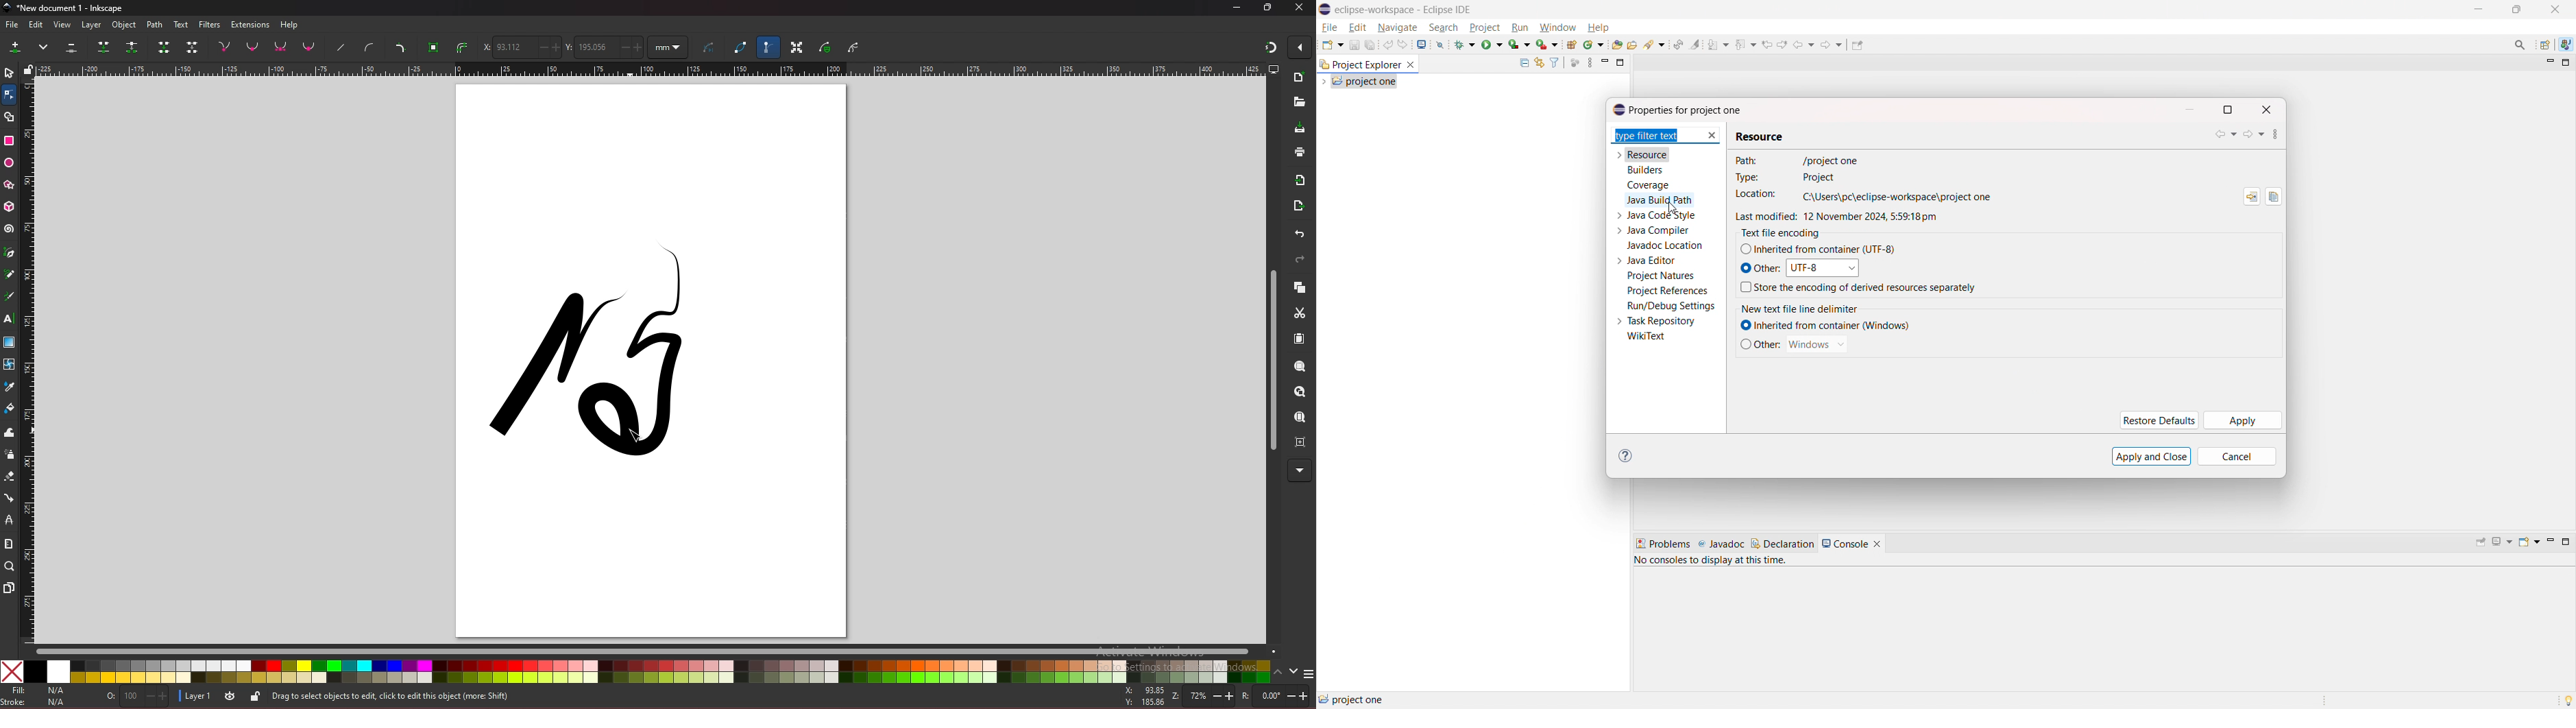 Image resolution: width=2576 pixels, height=728 pixels. Describe the element at coordinates (1271, 359) in the screenshot. I see `scroll bar` at that location.